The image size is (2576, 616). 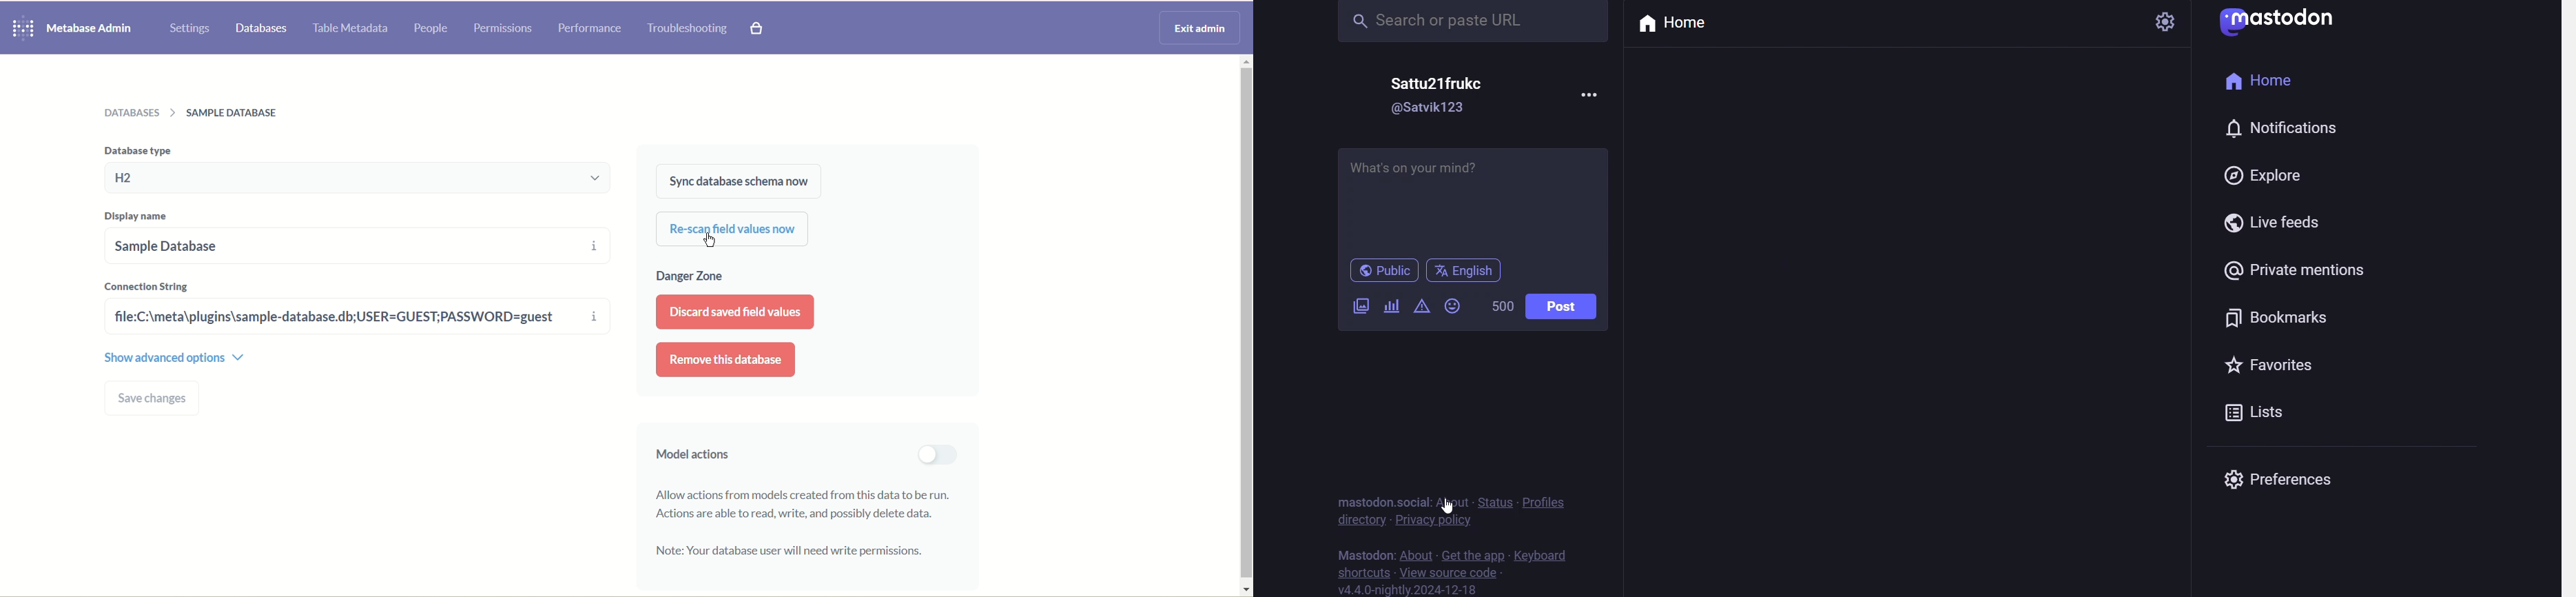 I want to click on public, so click(x=1378, y=270).